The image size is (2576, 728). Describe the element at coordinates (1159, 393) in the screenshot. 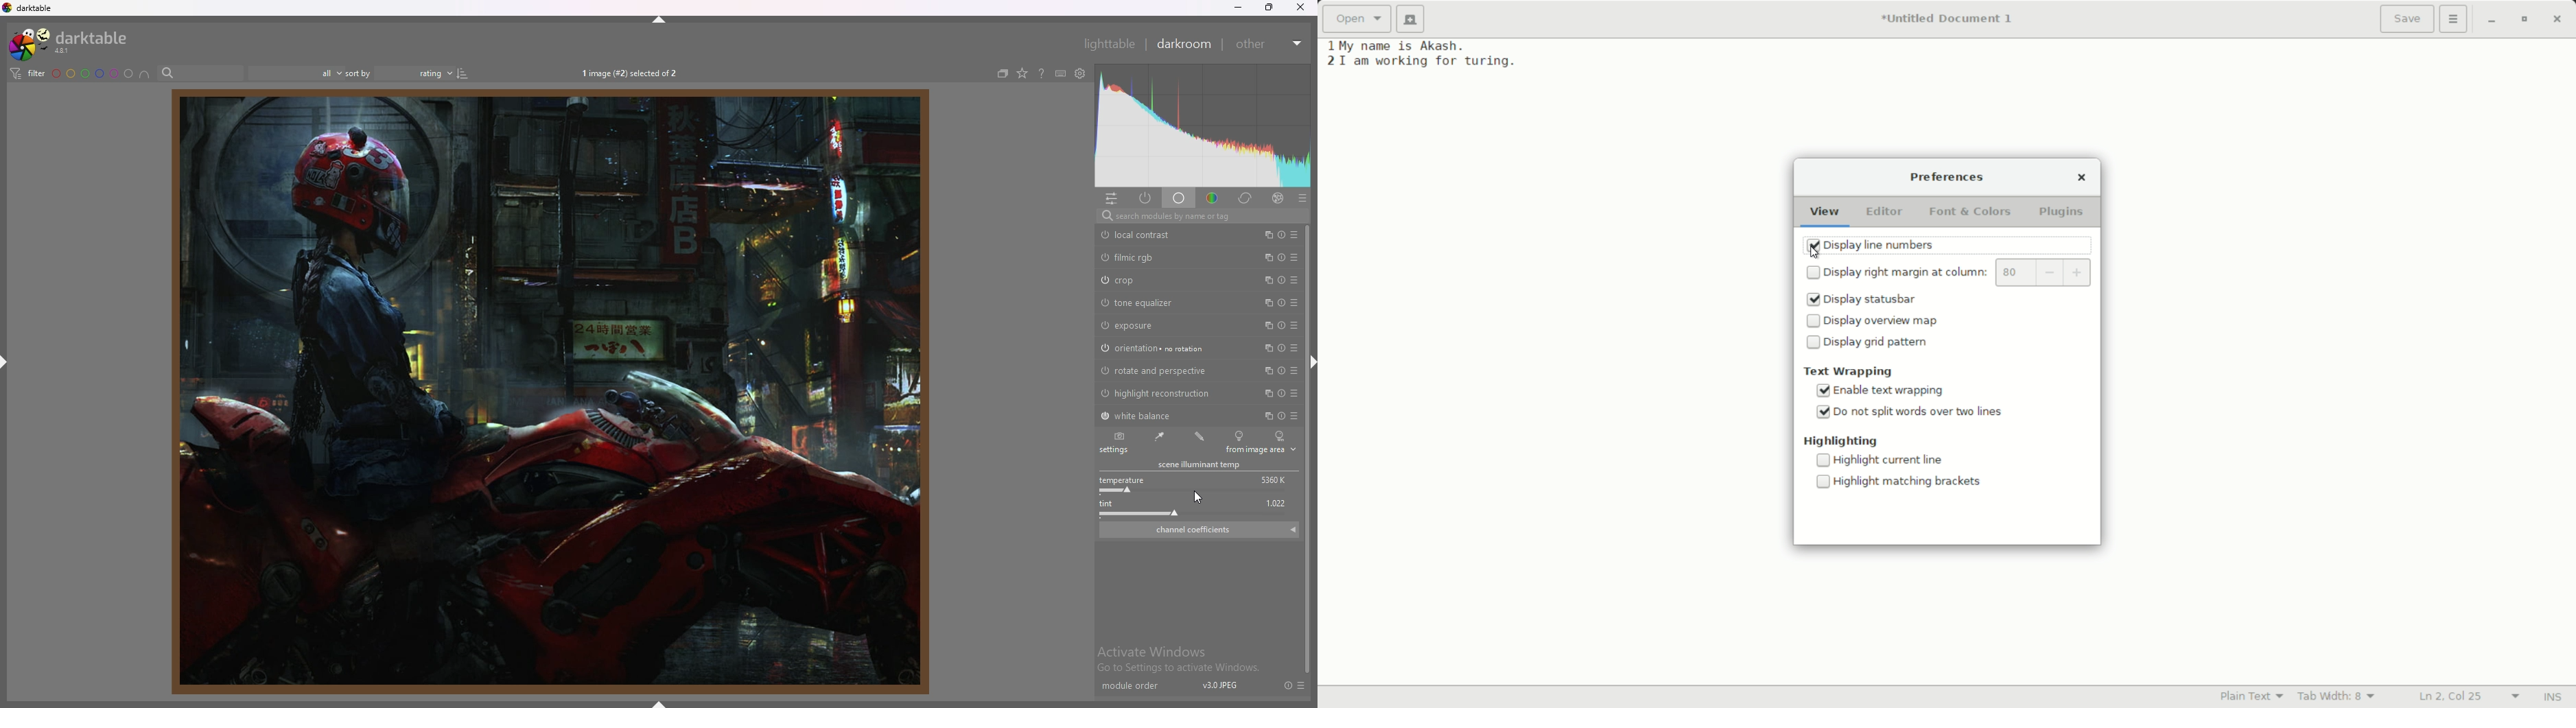

I see `highlight reconstruction` at that location.